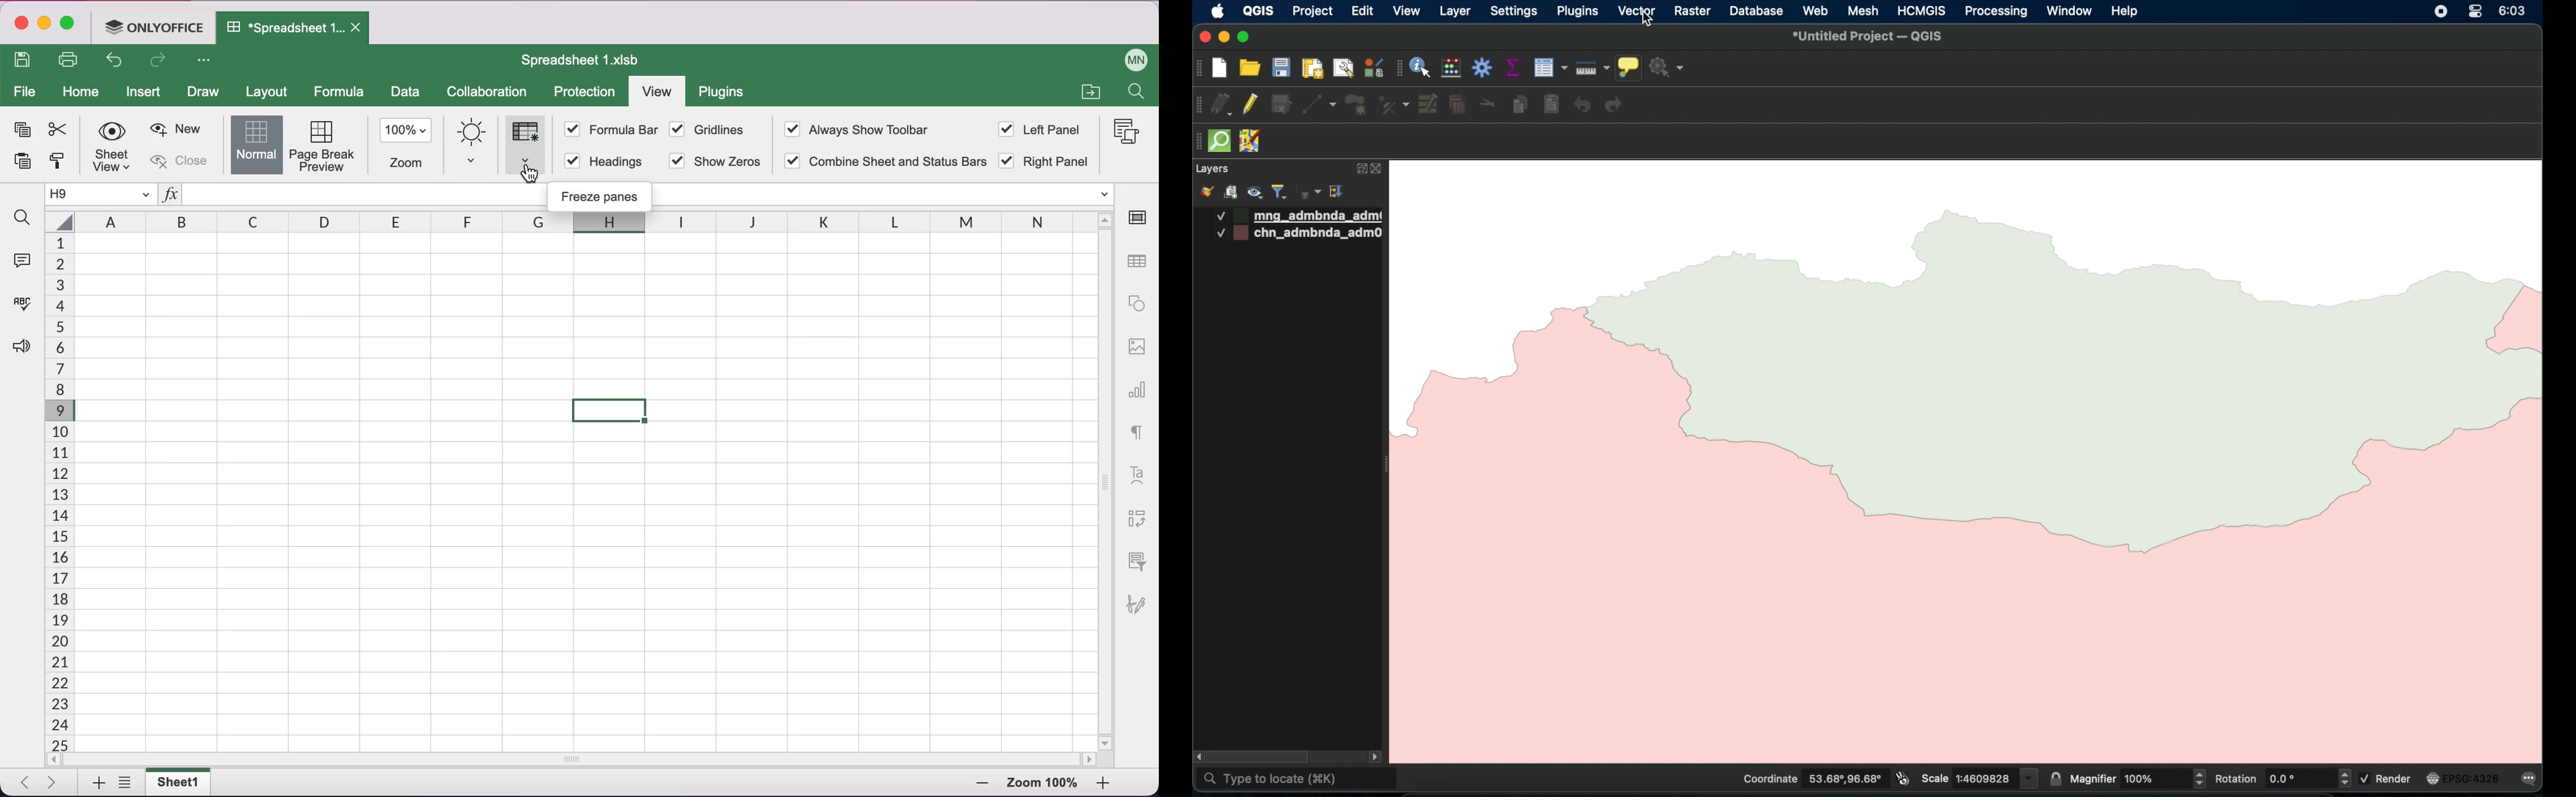  Describe the element at coordinates (55, 783) in the screenshot. I see `next tab` at that location.